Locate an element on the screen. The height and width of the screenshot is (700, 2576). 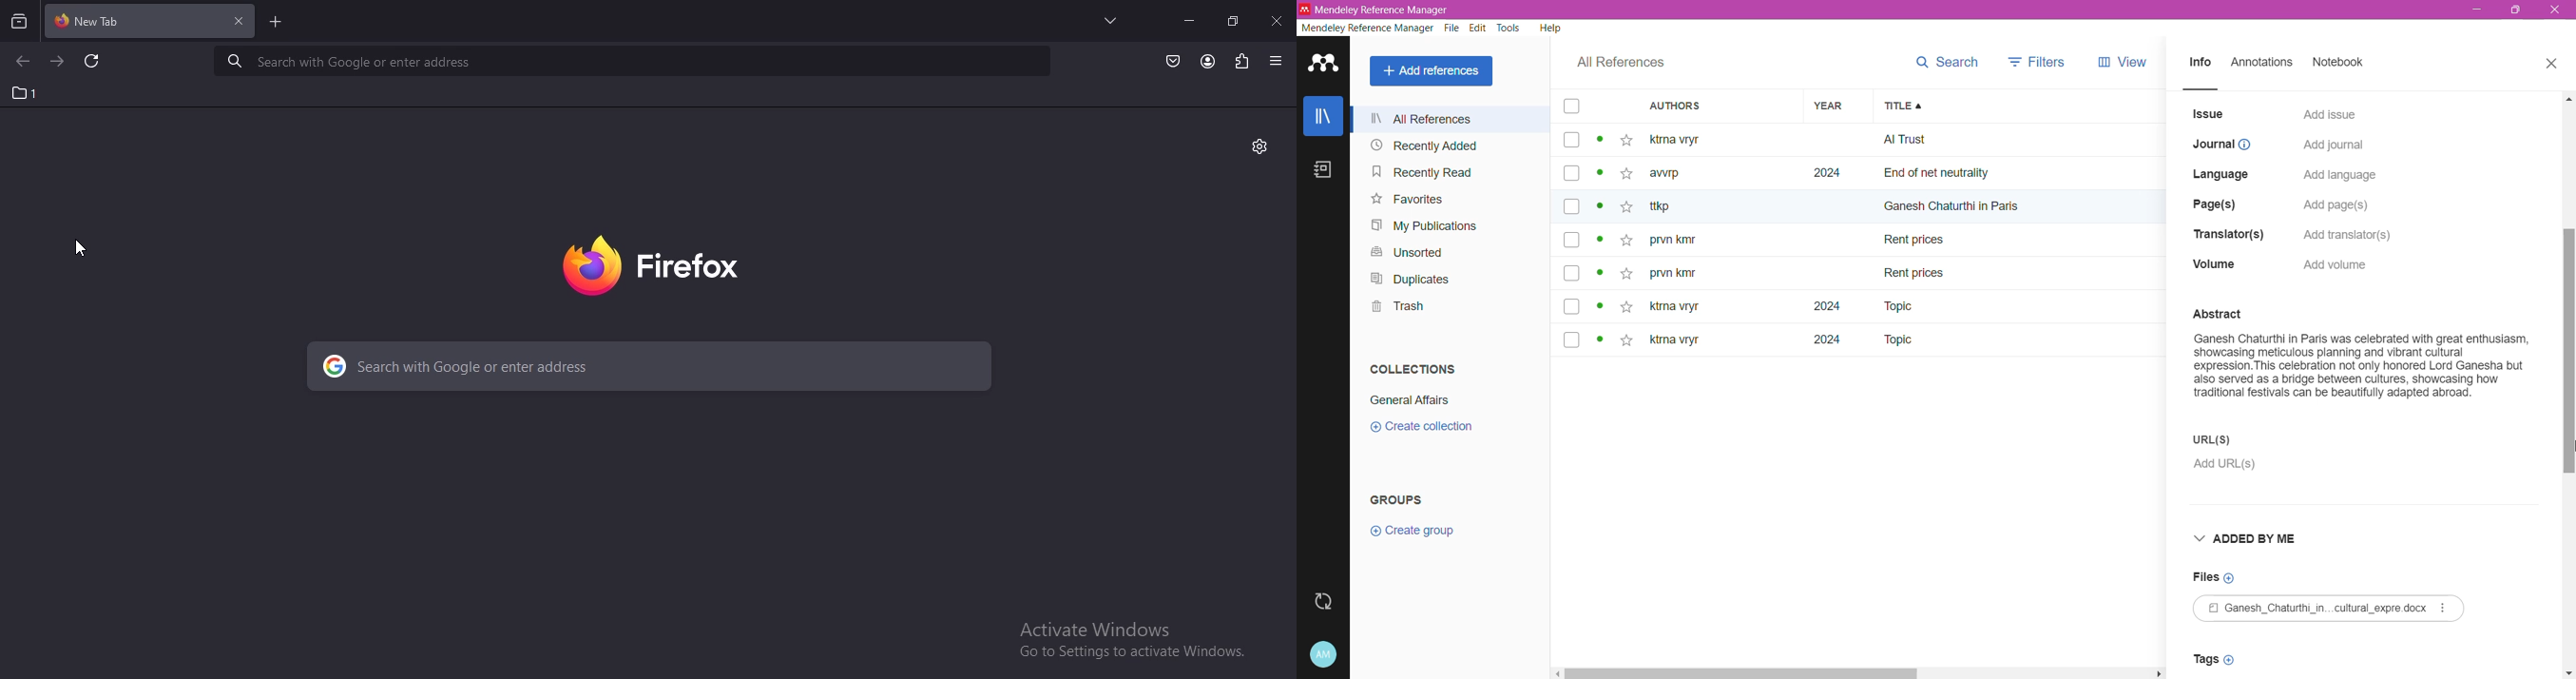
Files is located at coordinates (2215, 577).